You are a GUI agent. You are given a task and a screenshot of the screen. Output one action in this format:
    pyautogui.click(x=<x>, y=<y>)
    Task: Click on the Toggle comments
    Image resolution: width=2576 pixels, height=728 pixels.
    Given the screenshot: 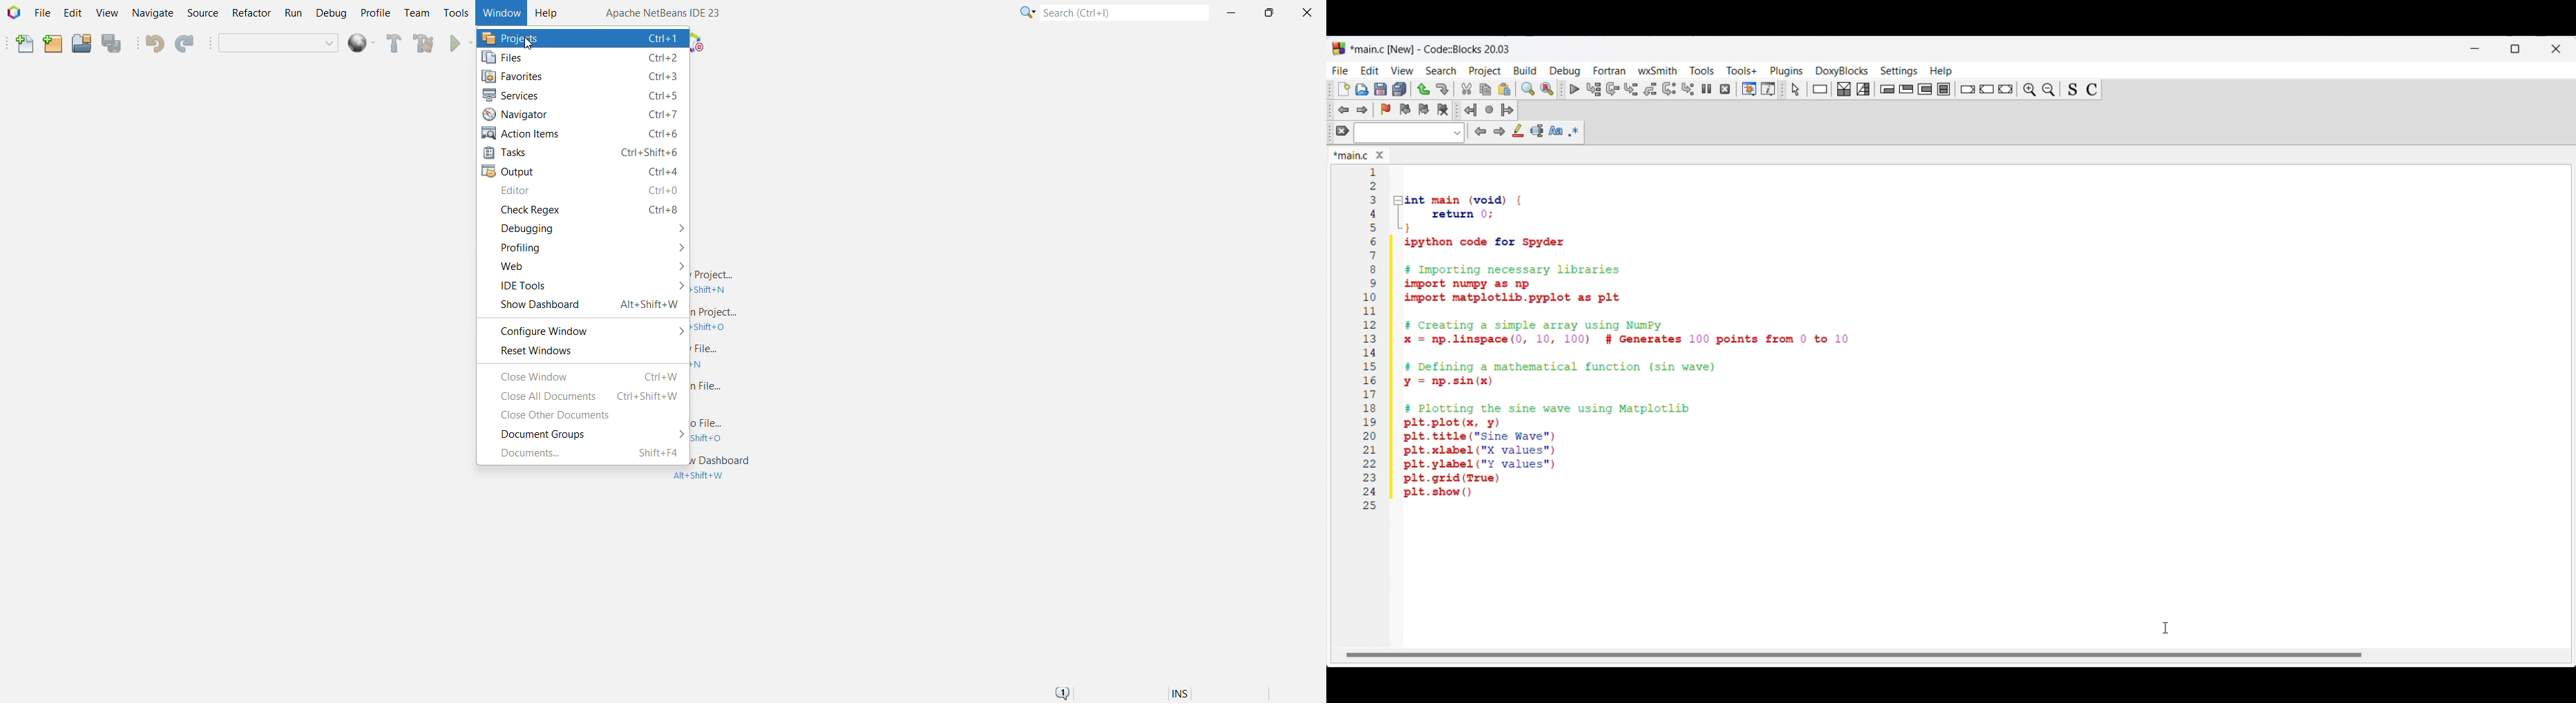 What is the action you would take?
    pyautogui.click(x=2092, y=90)
    